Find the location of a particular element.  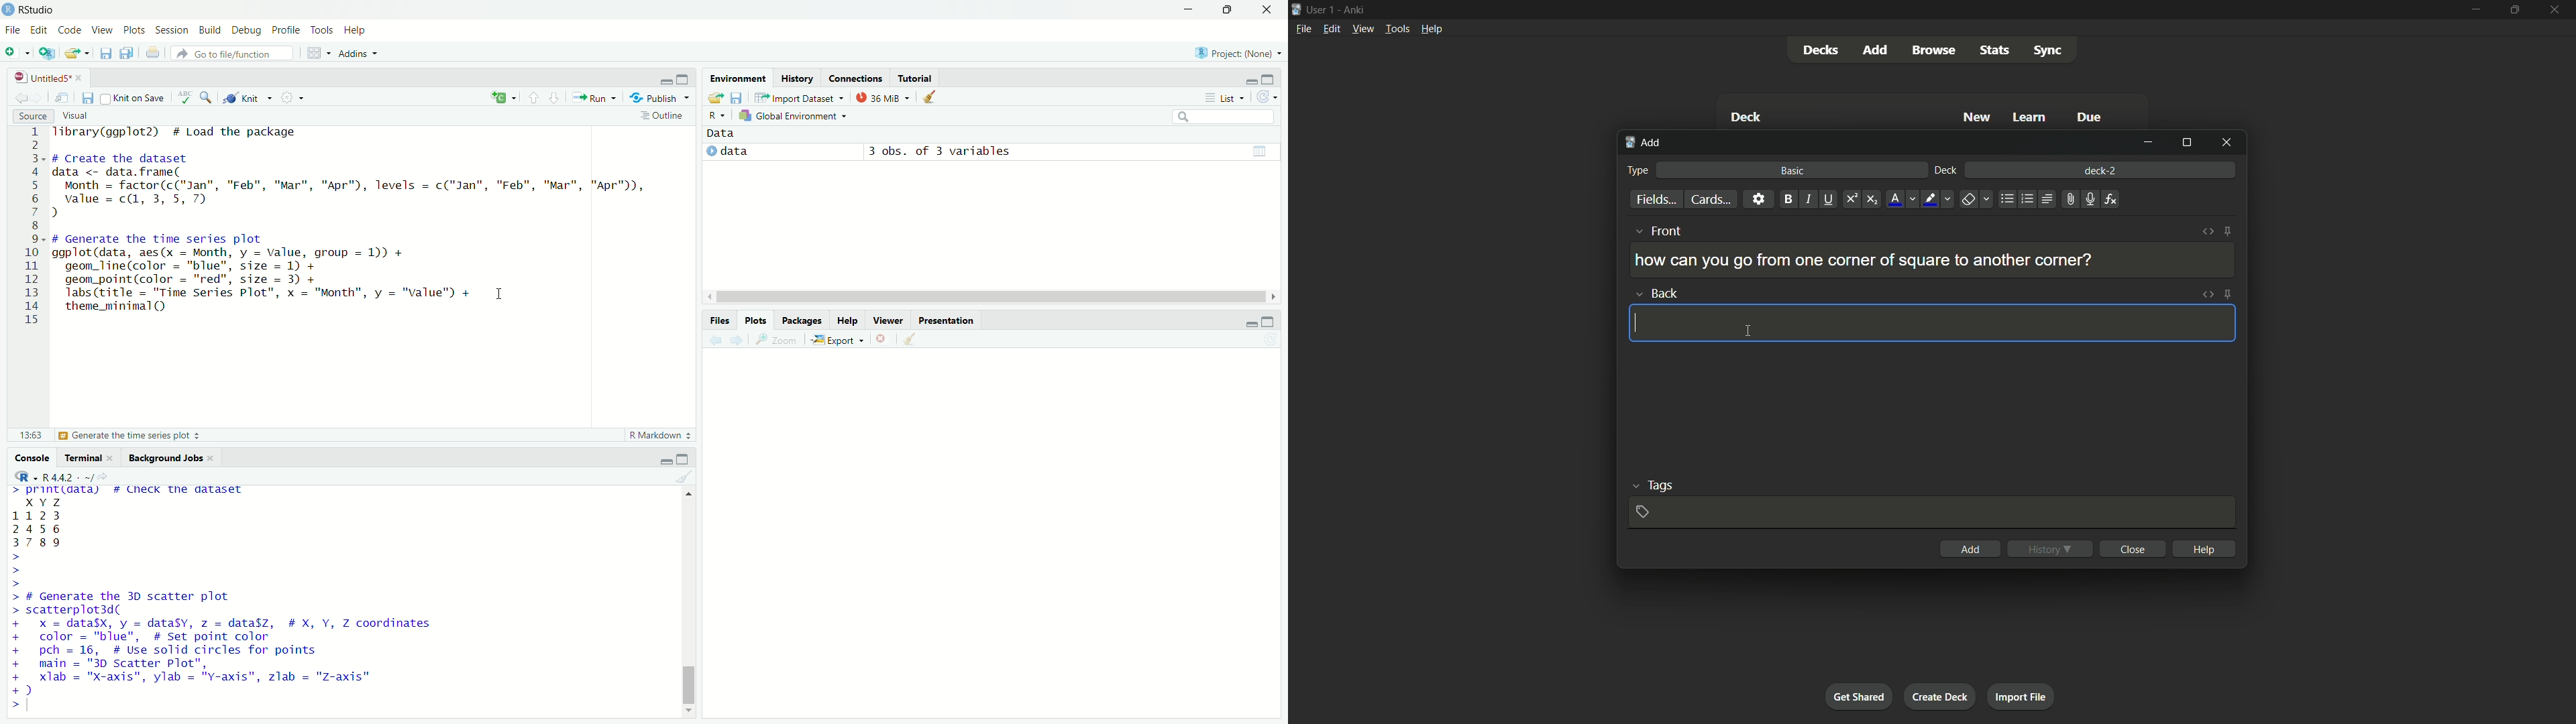

File is located at coordinates (11, 29).